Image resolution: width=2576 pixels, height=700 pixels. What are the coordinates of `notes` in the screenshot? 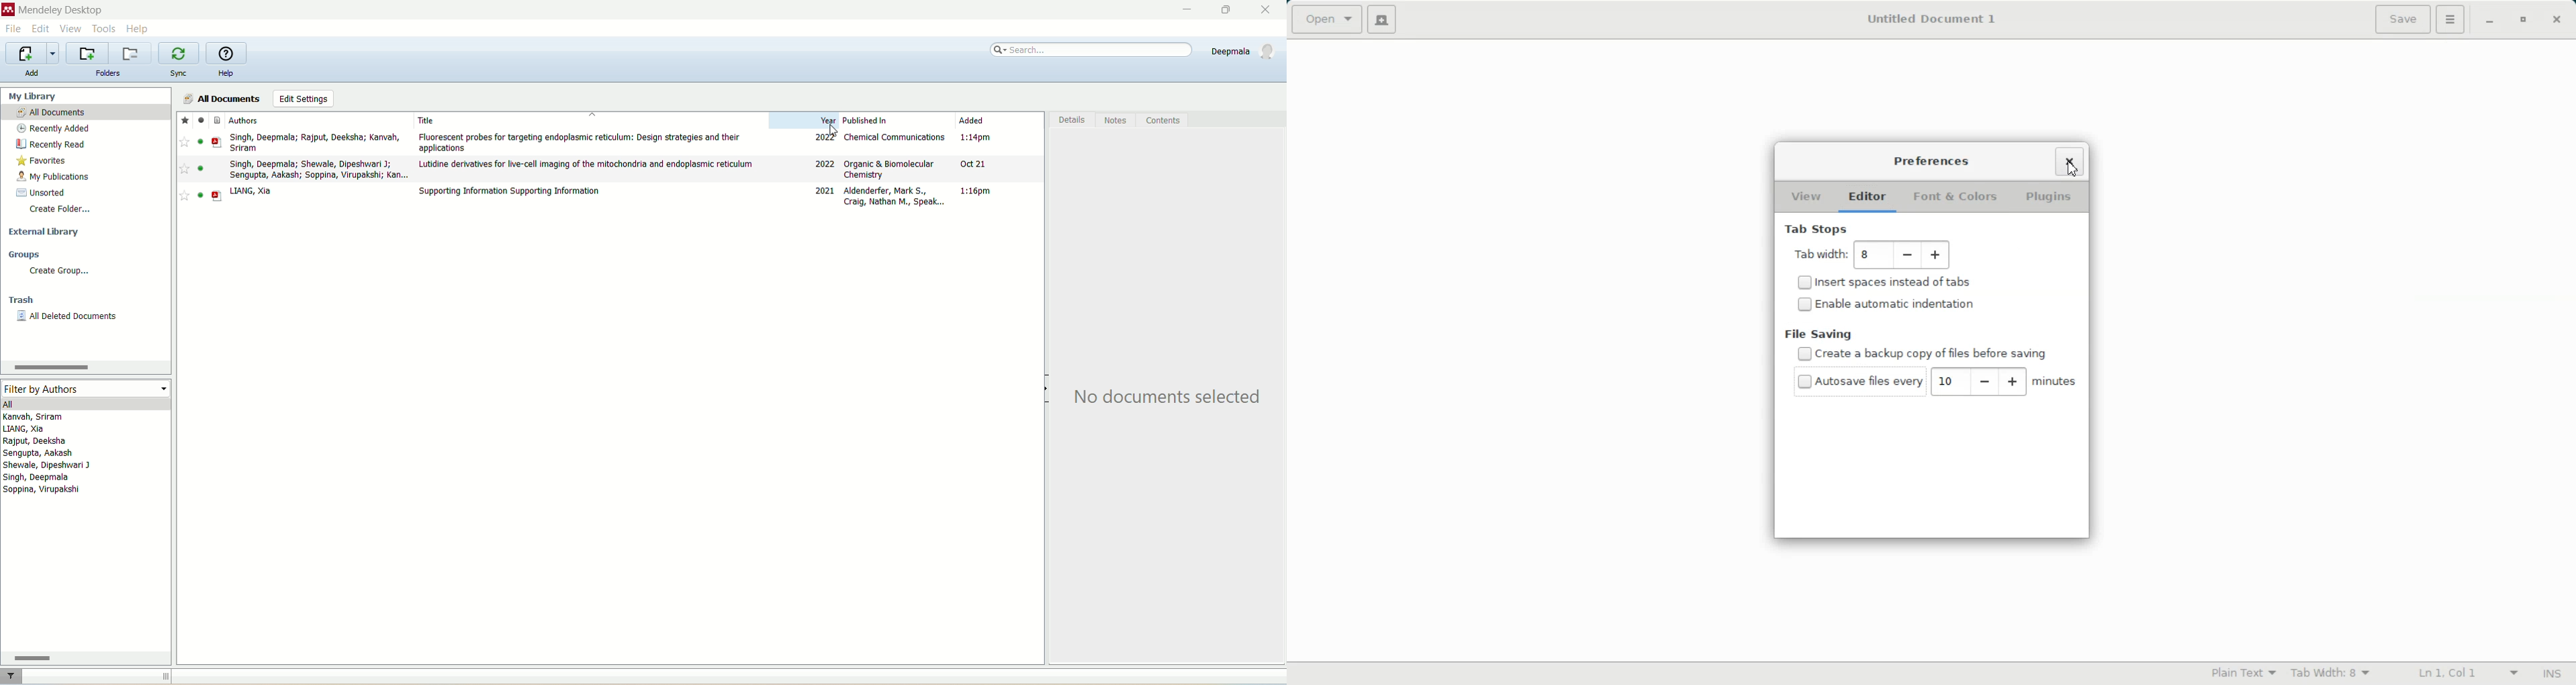 It's located at (1120, 122).